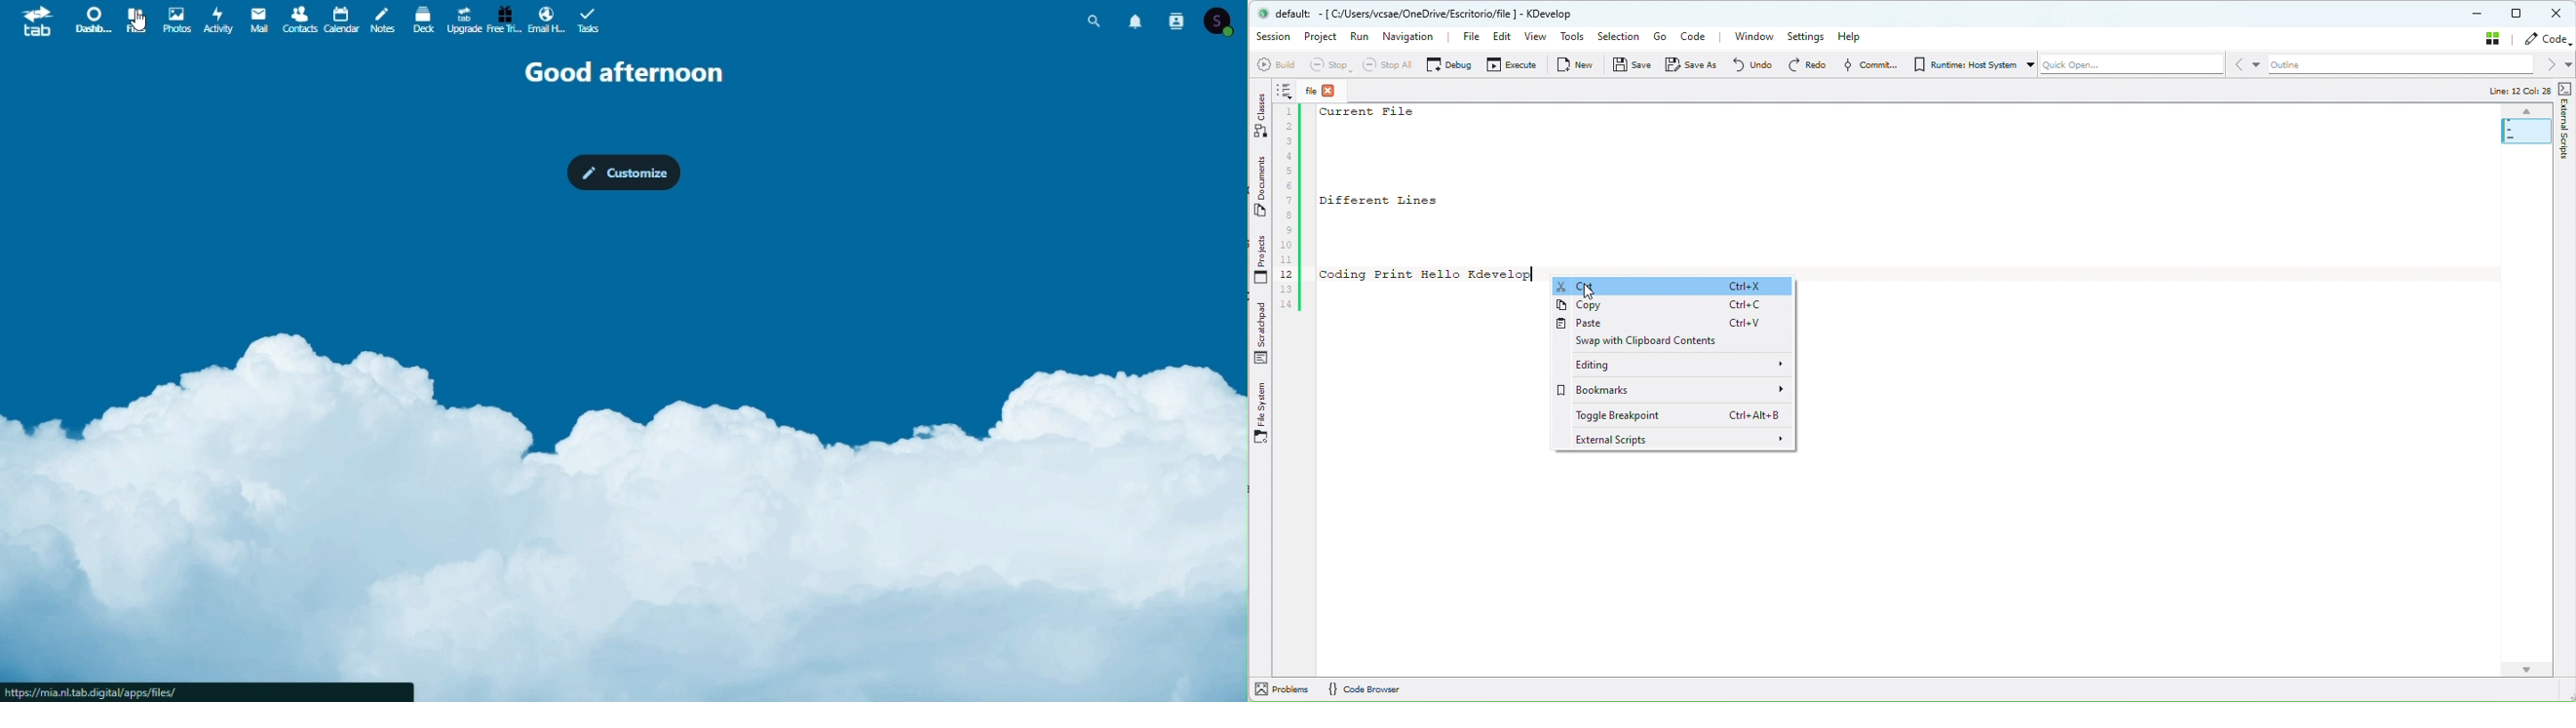  Describe the element at coordinates (207, 691) in the screenshot. I see `URL` at that location.